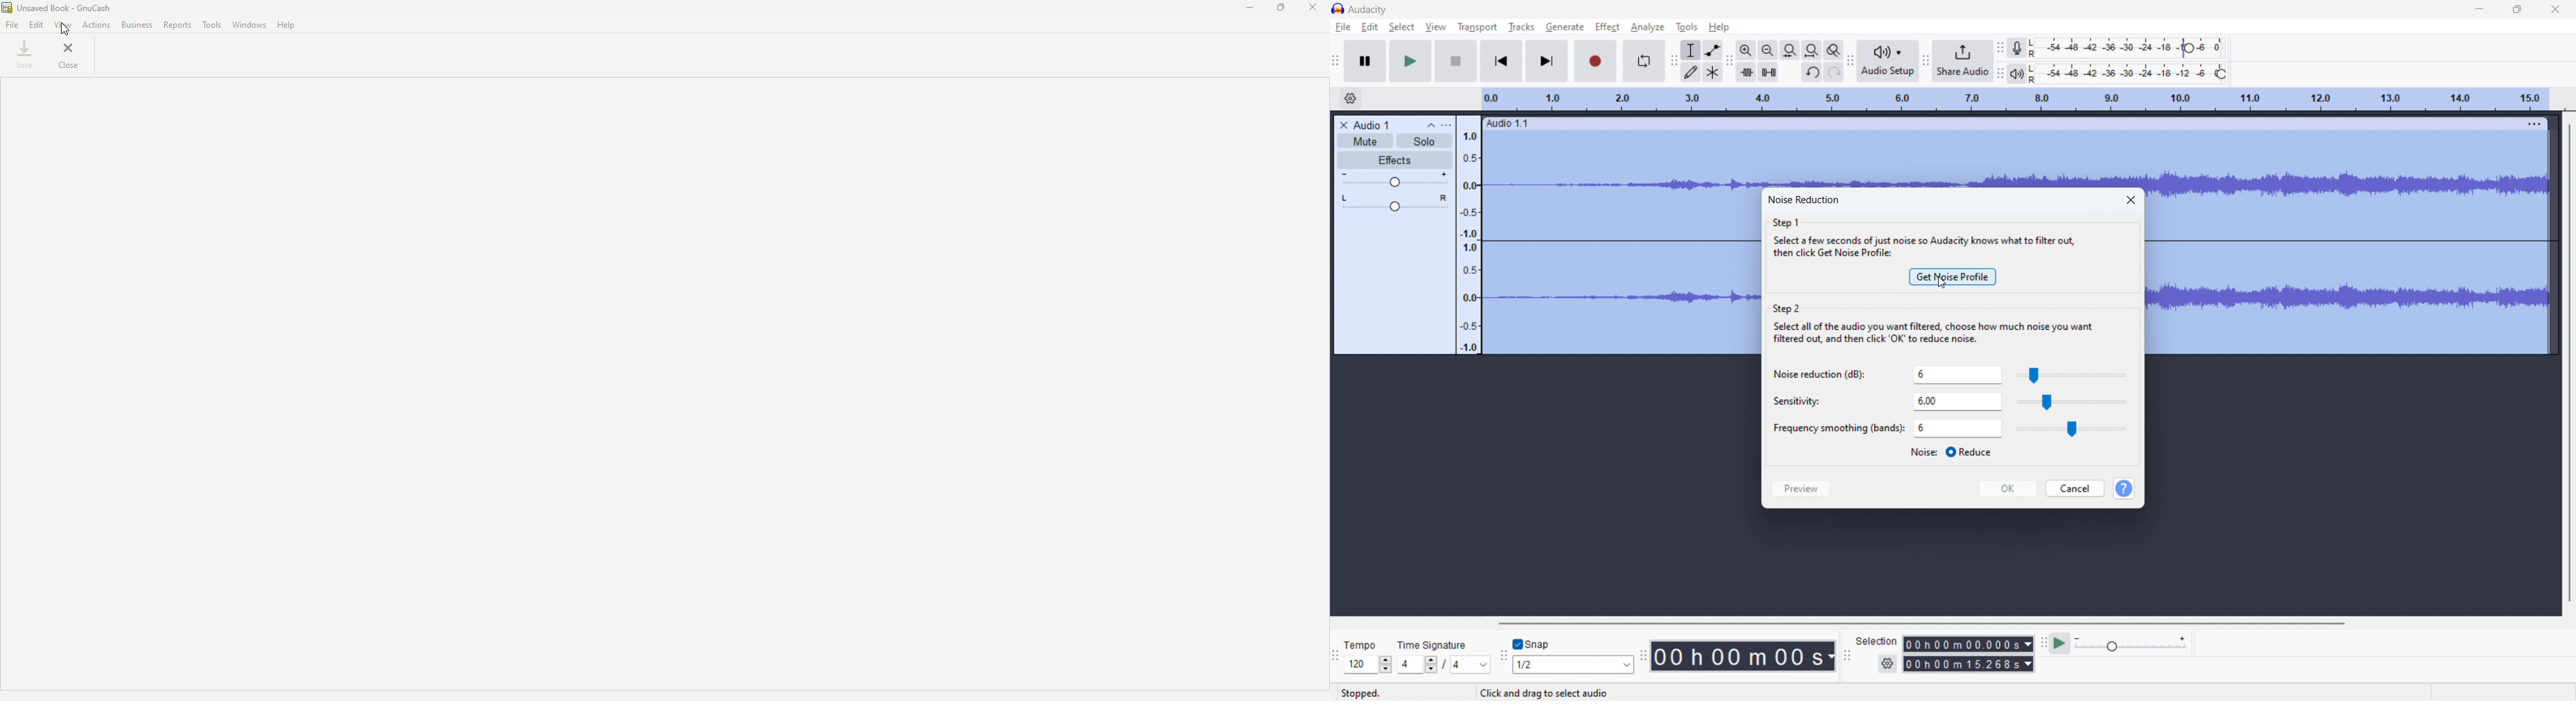 The height and width of the screenshot is (728, 2576). What do you see at coordinates (2072, 375) in the screenshot?
I see `slider for selecting noise reduction` at bounding box center [2072, 375].